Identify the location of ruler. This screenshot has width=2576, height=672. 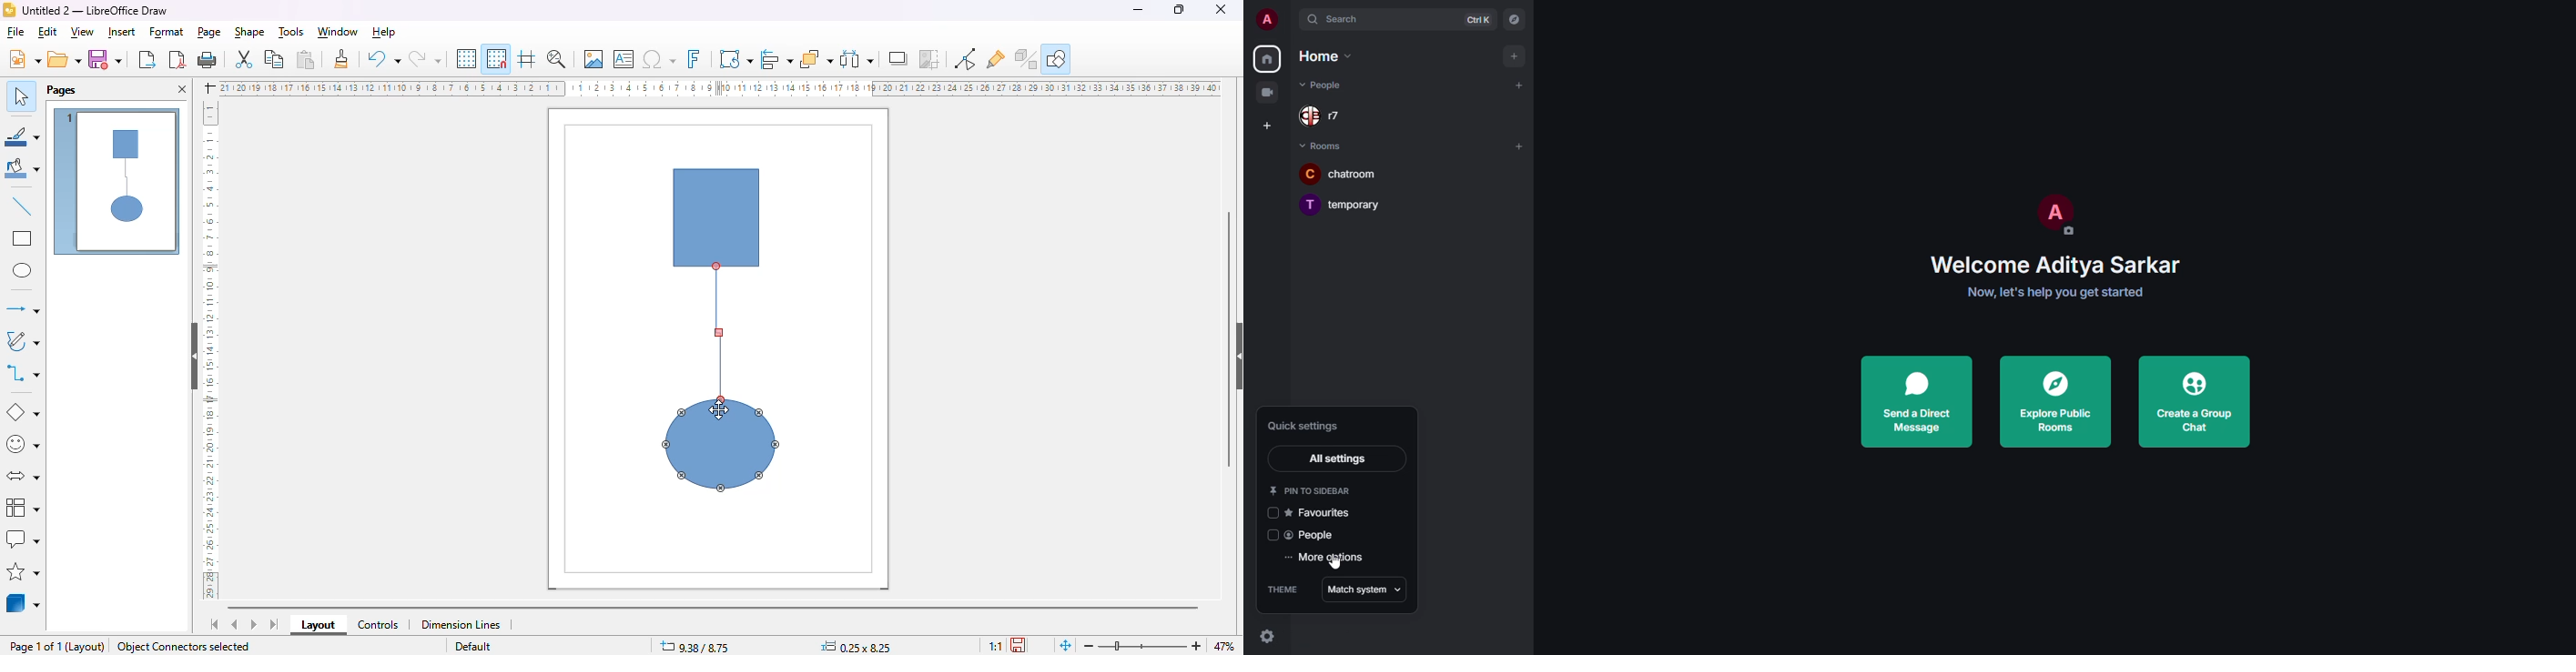
(210, 350).